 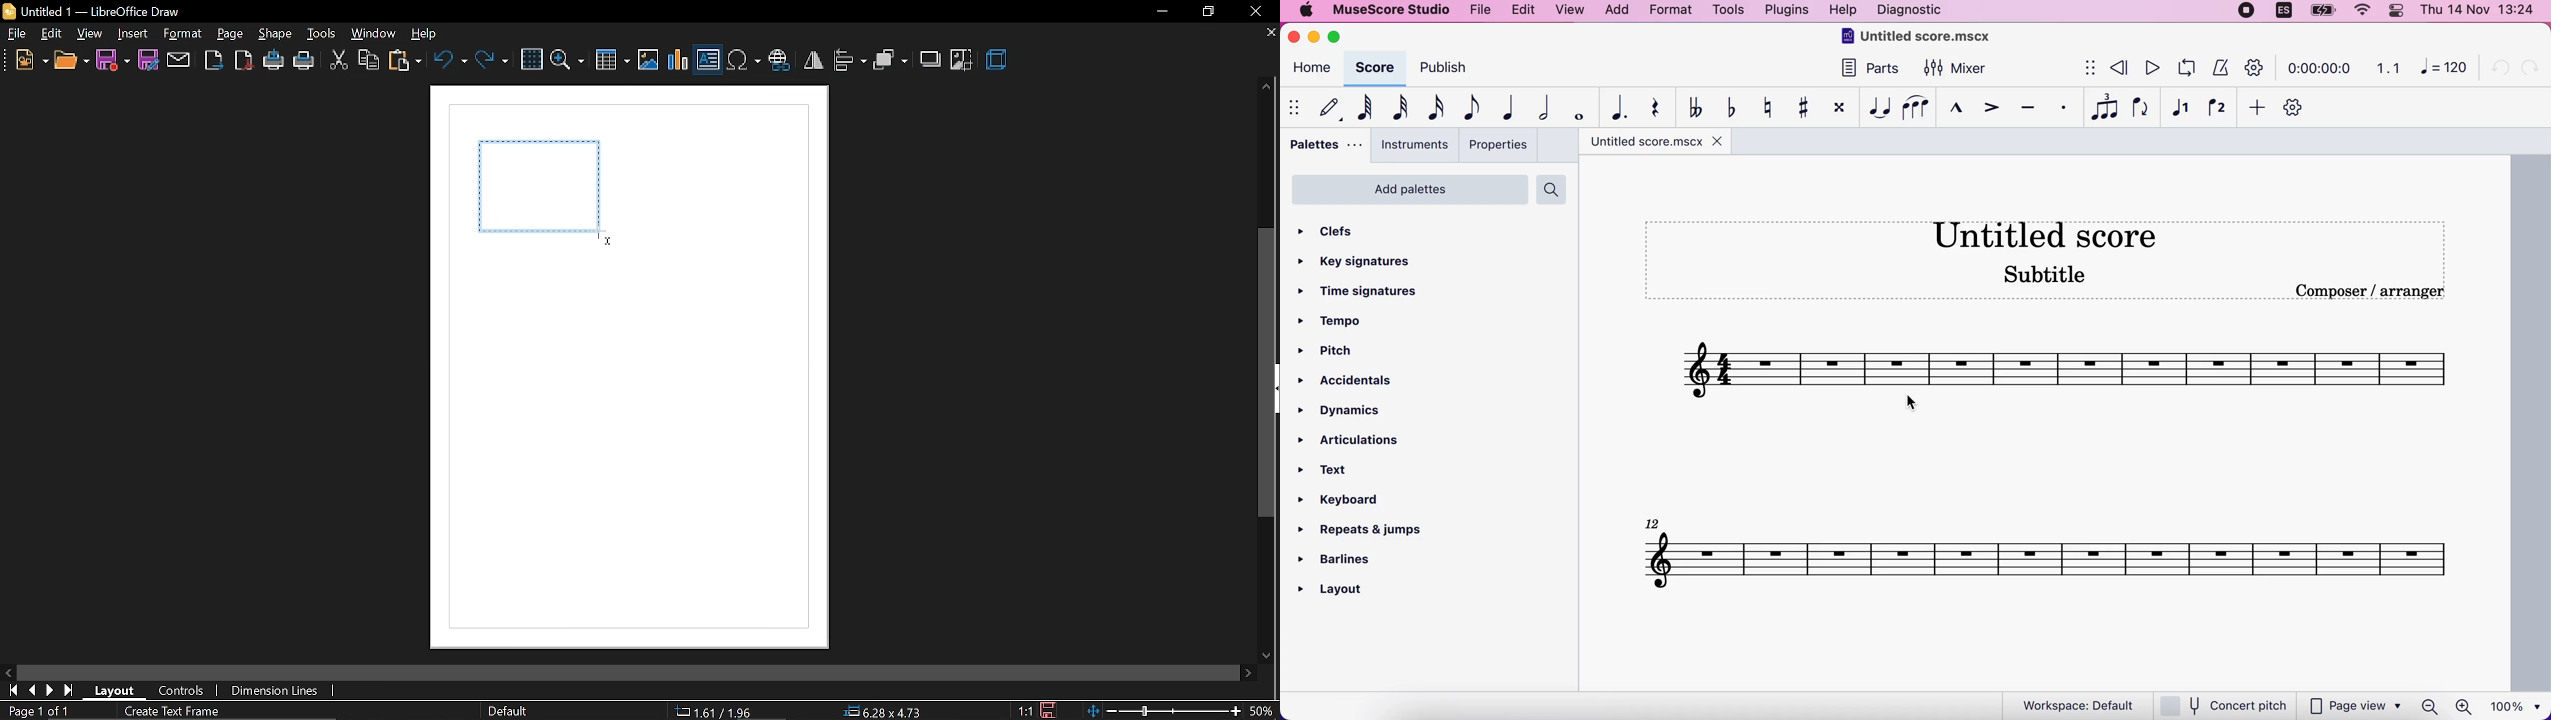 I want to click on battery, so click(x=2323, y=11).